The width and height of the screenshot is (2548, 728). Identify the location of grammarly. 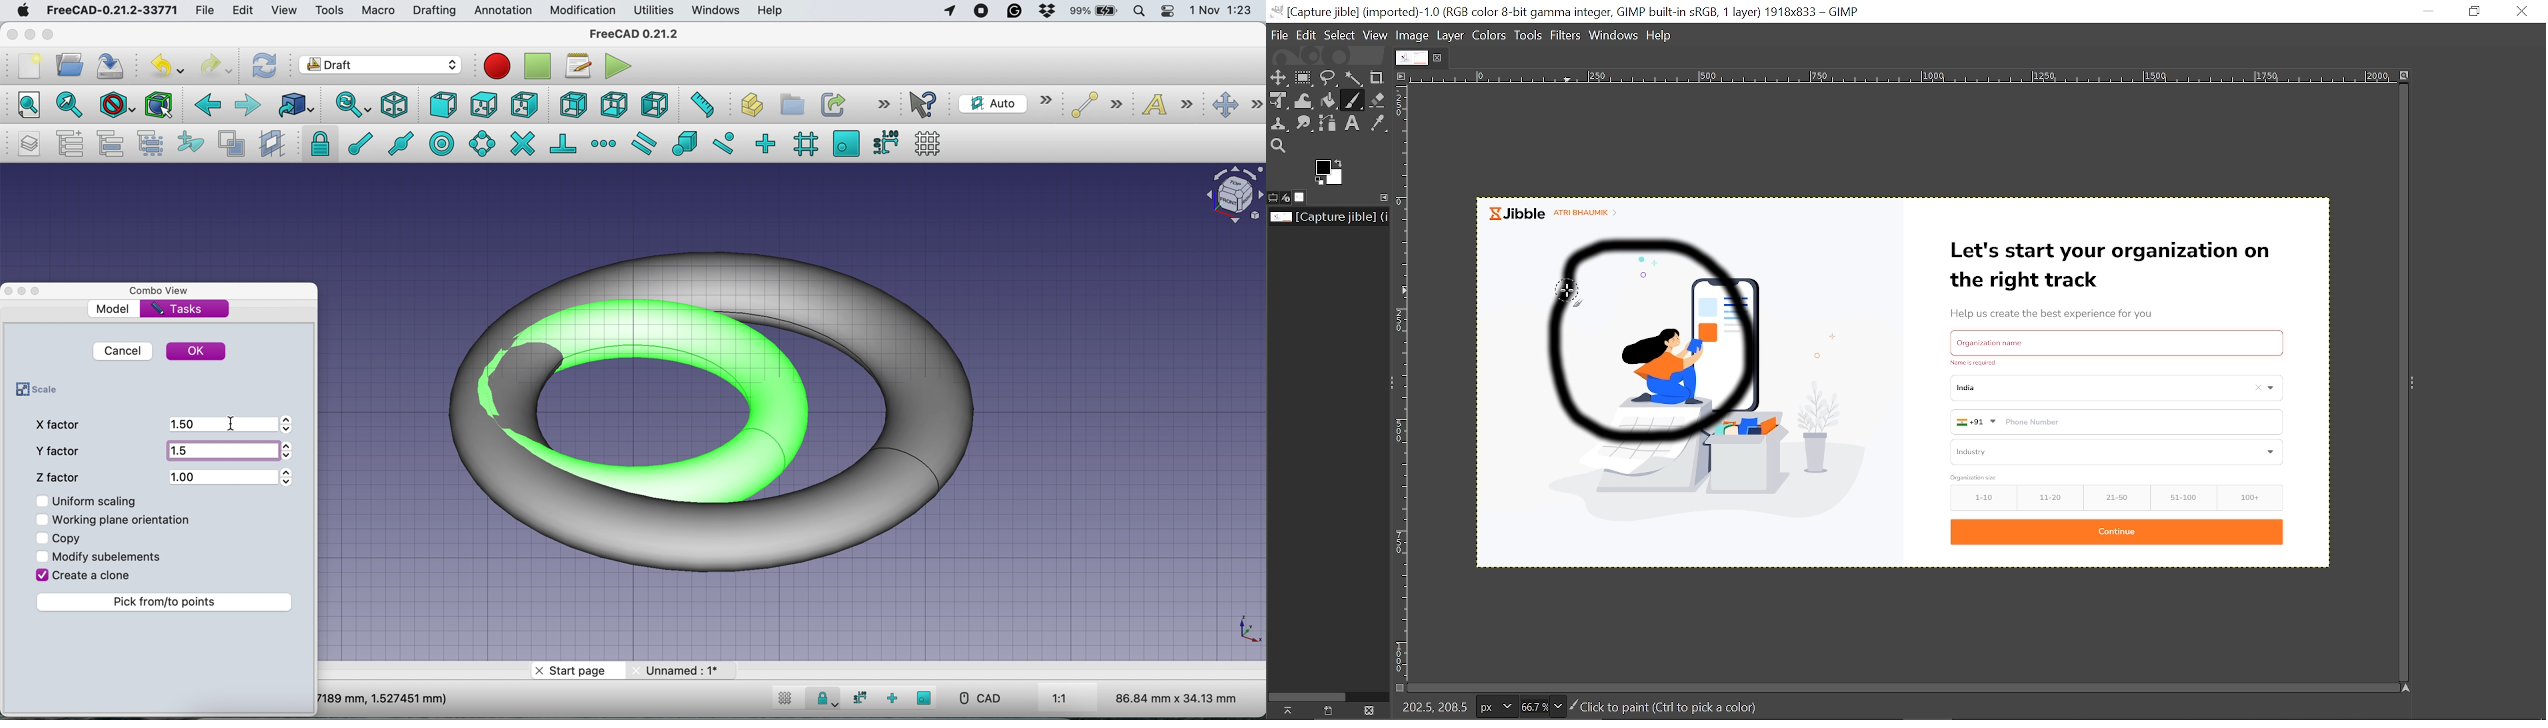
(1014, 10).